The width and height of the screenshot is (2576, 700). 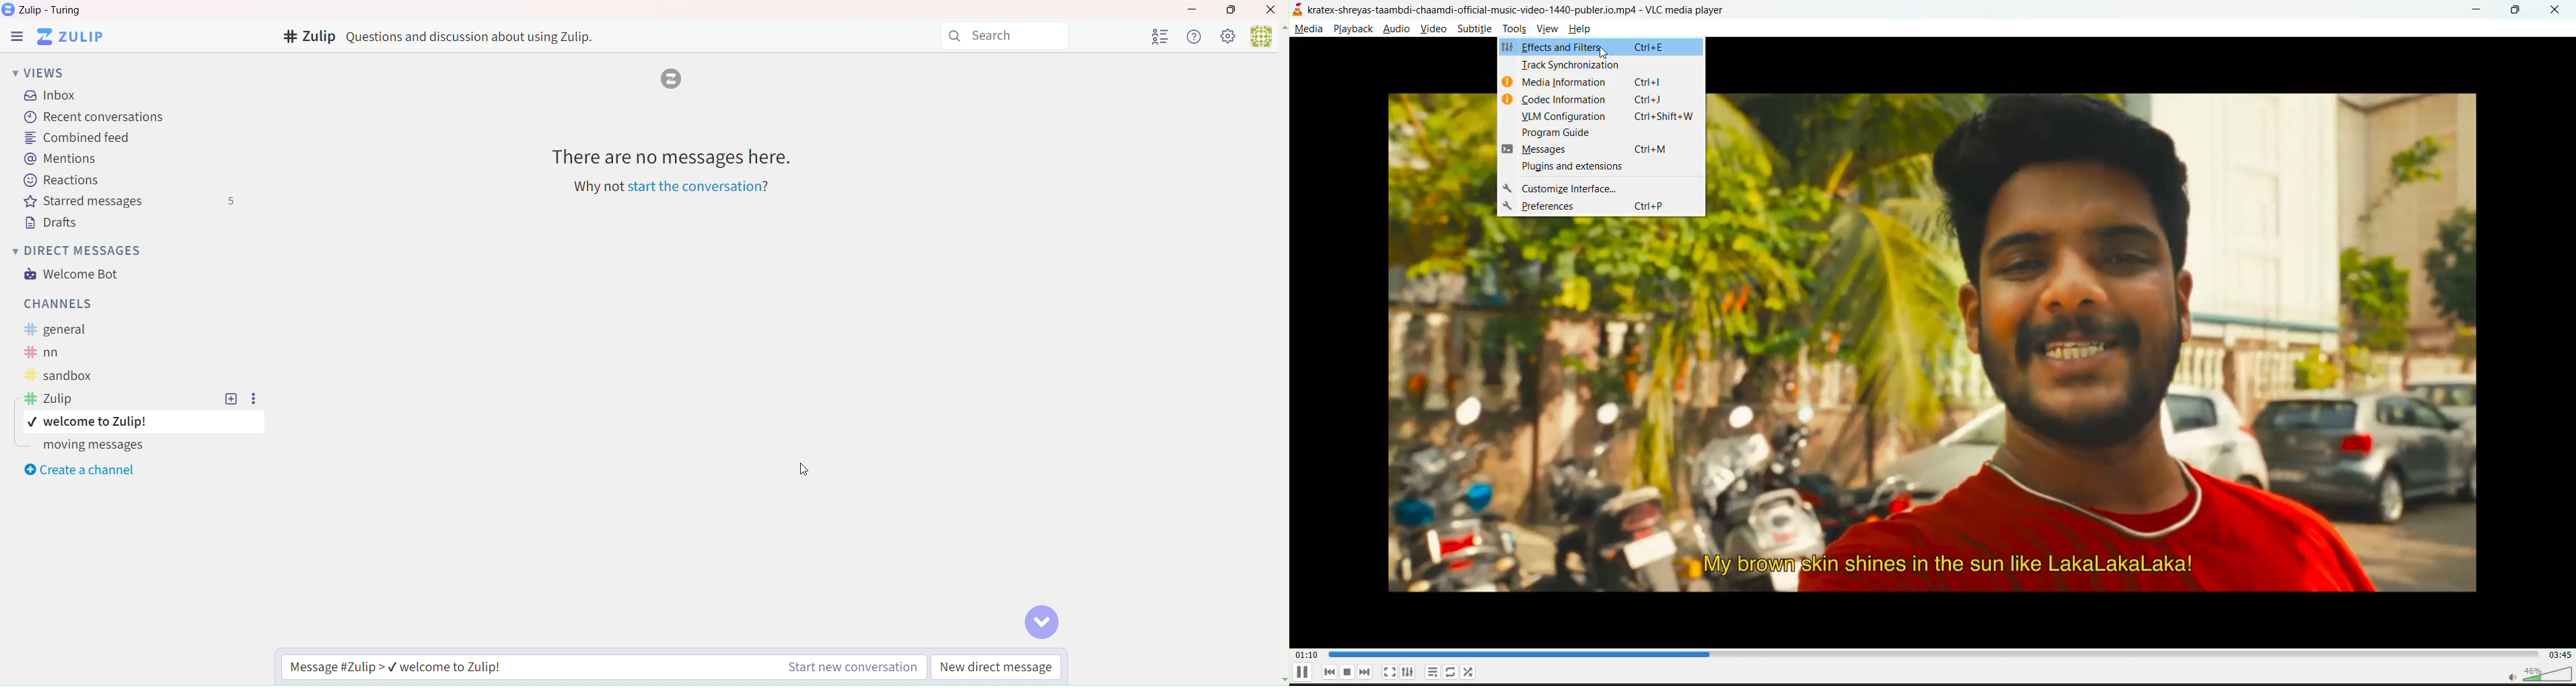 What do you see at coordinates (1549, 30) in the screenshot?
I see `view` at bounding box center [1549, 30].